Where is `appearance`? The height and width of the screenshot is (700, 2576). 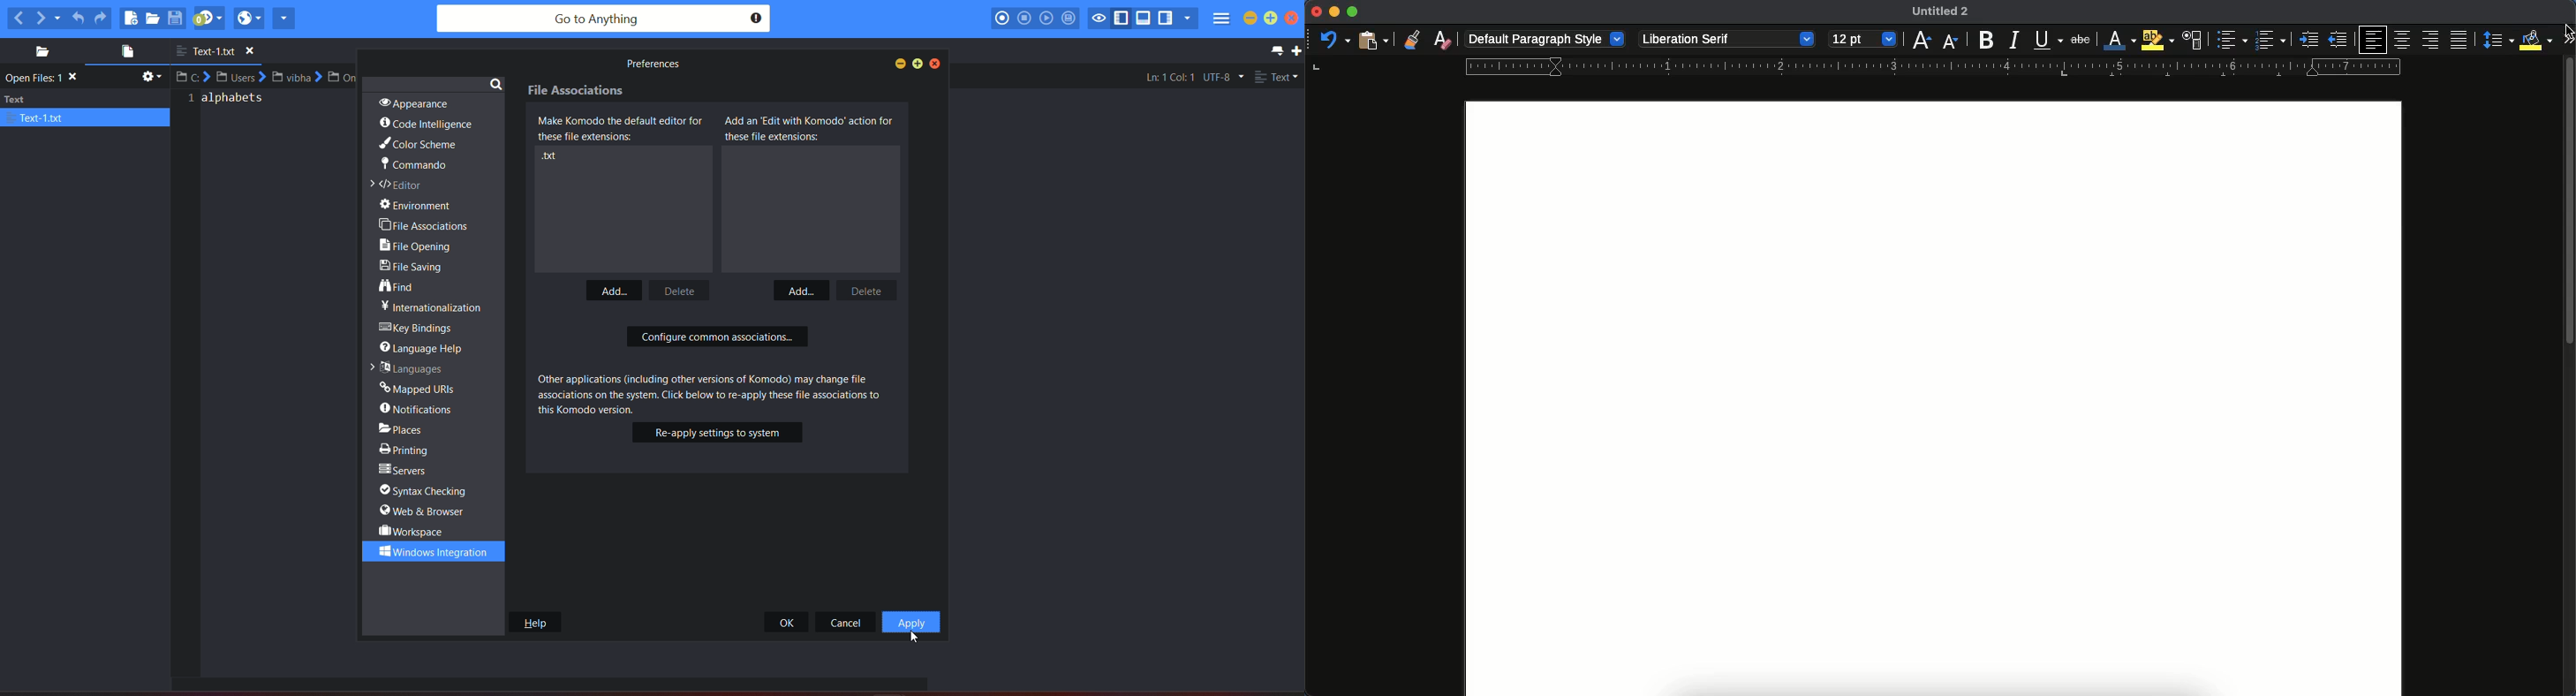 appearance is located at coordinates (411, 102).